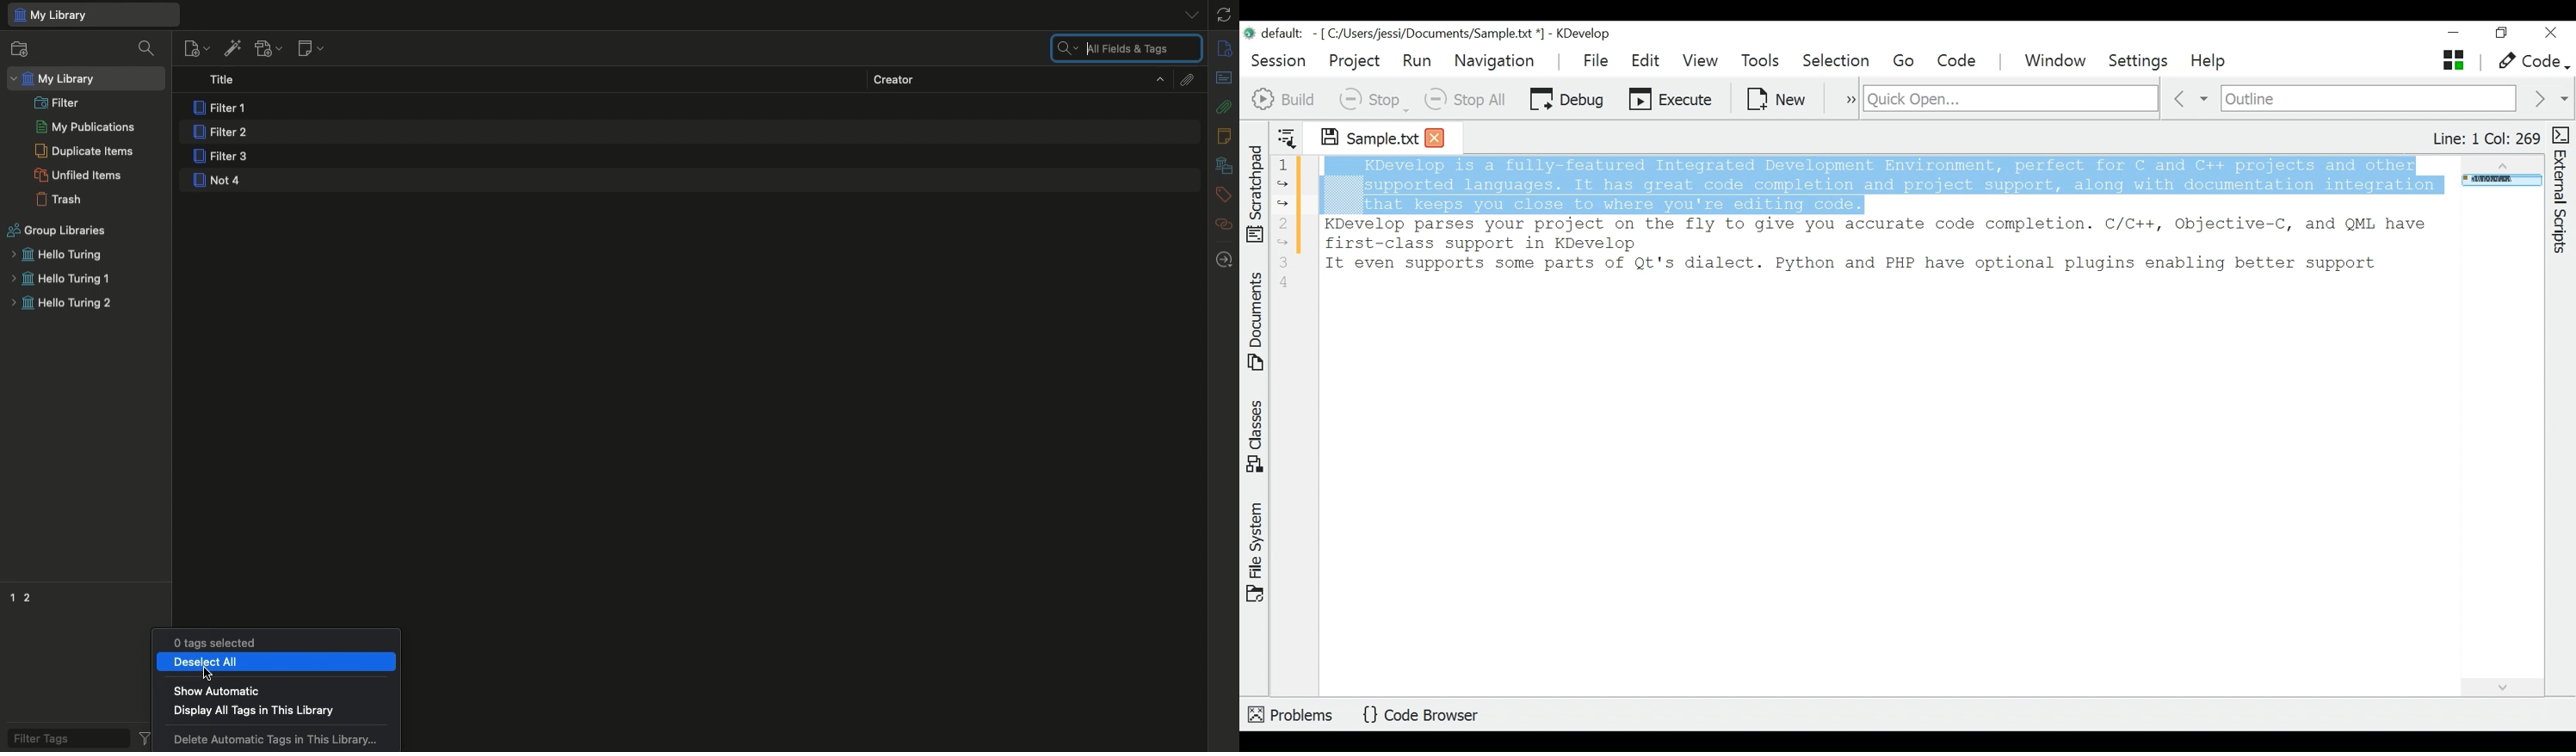  What do you see at coordinates (208, 673) in the screenshot?
I see `cursor` at bounding box center [208, 673].